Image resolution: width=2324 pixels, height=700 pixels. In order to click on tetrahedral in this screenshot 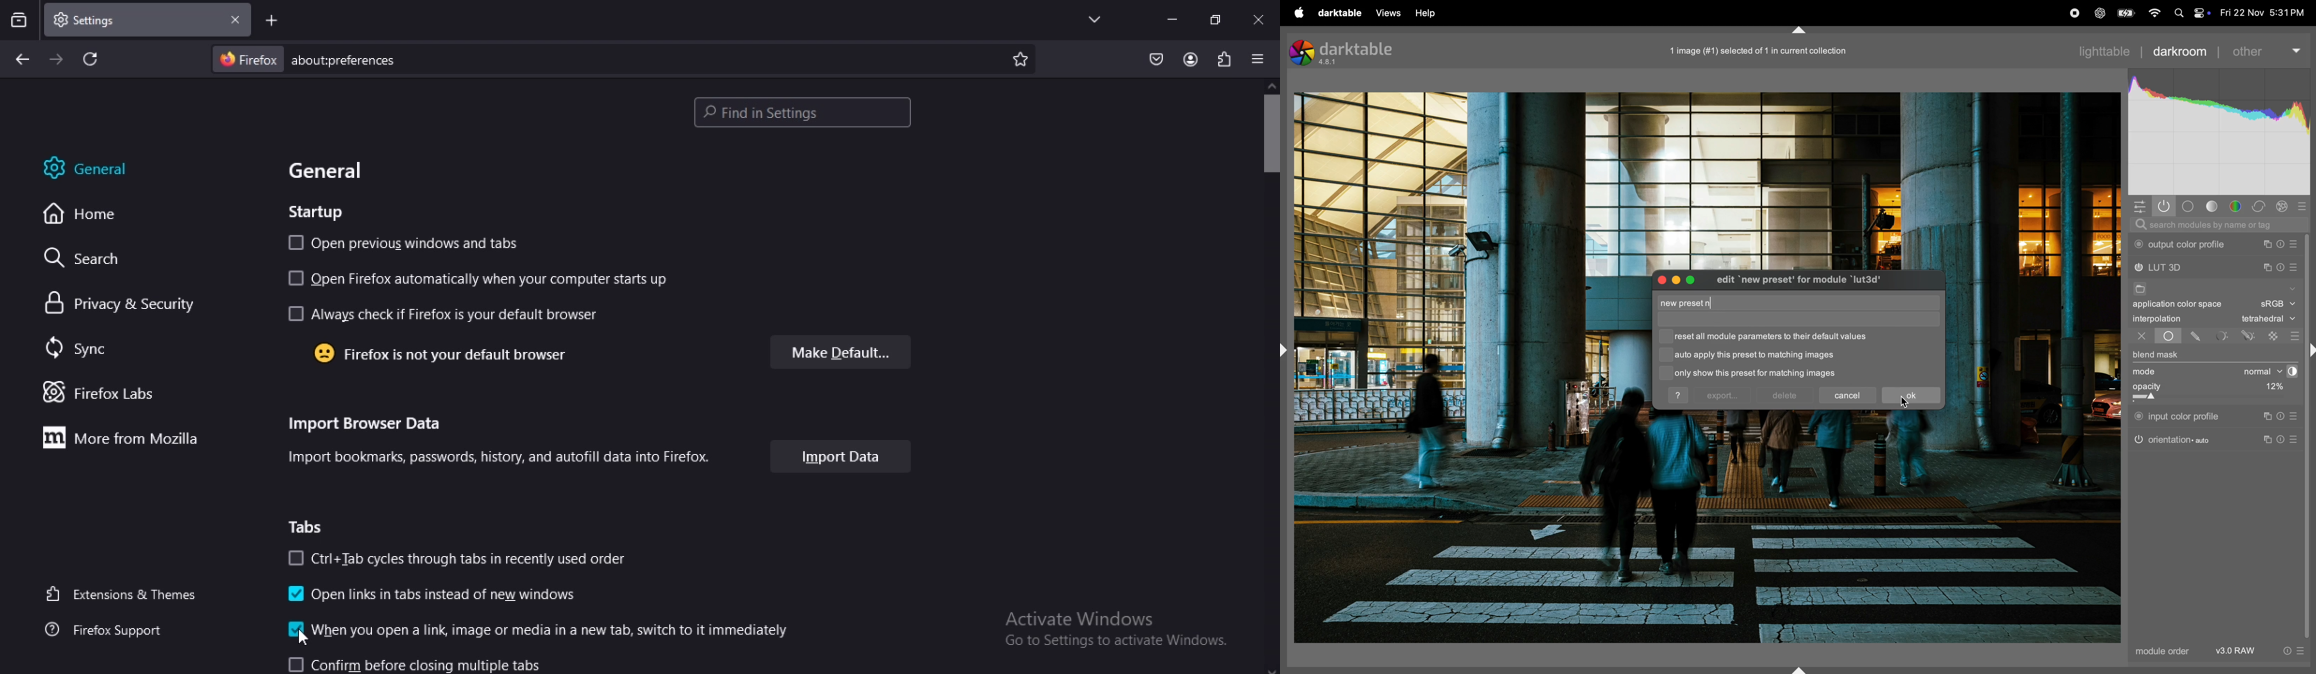, I will do `click(2269, 320)`.